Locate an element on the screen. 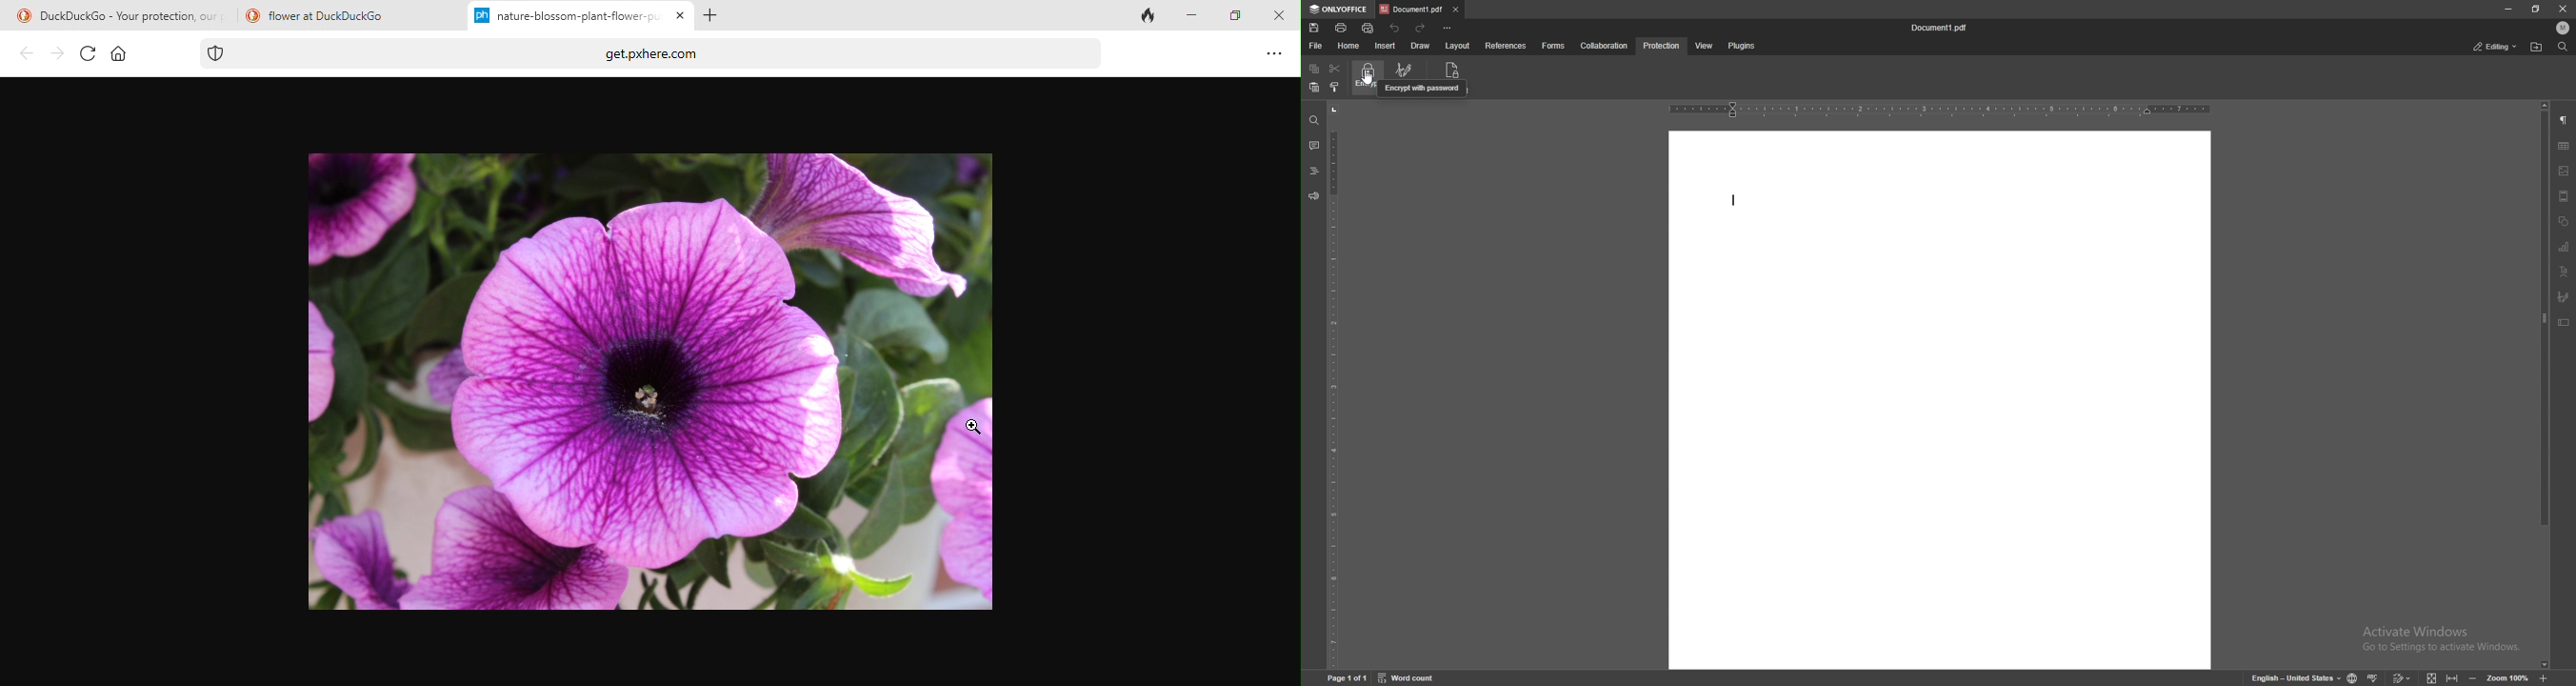 This screenshot has width=2576, height=700. change text language is located at coordinates (2297, 677).